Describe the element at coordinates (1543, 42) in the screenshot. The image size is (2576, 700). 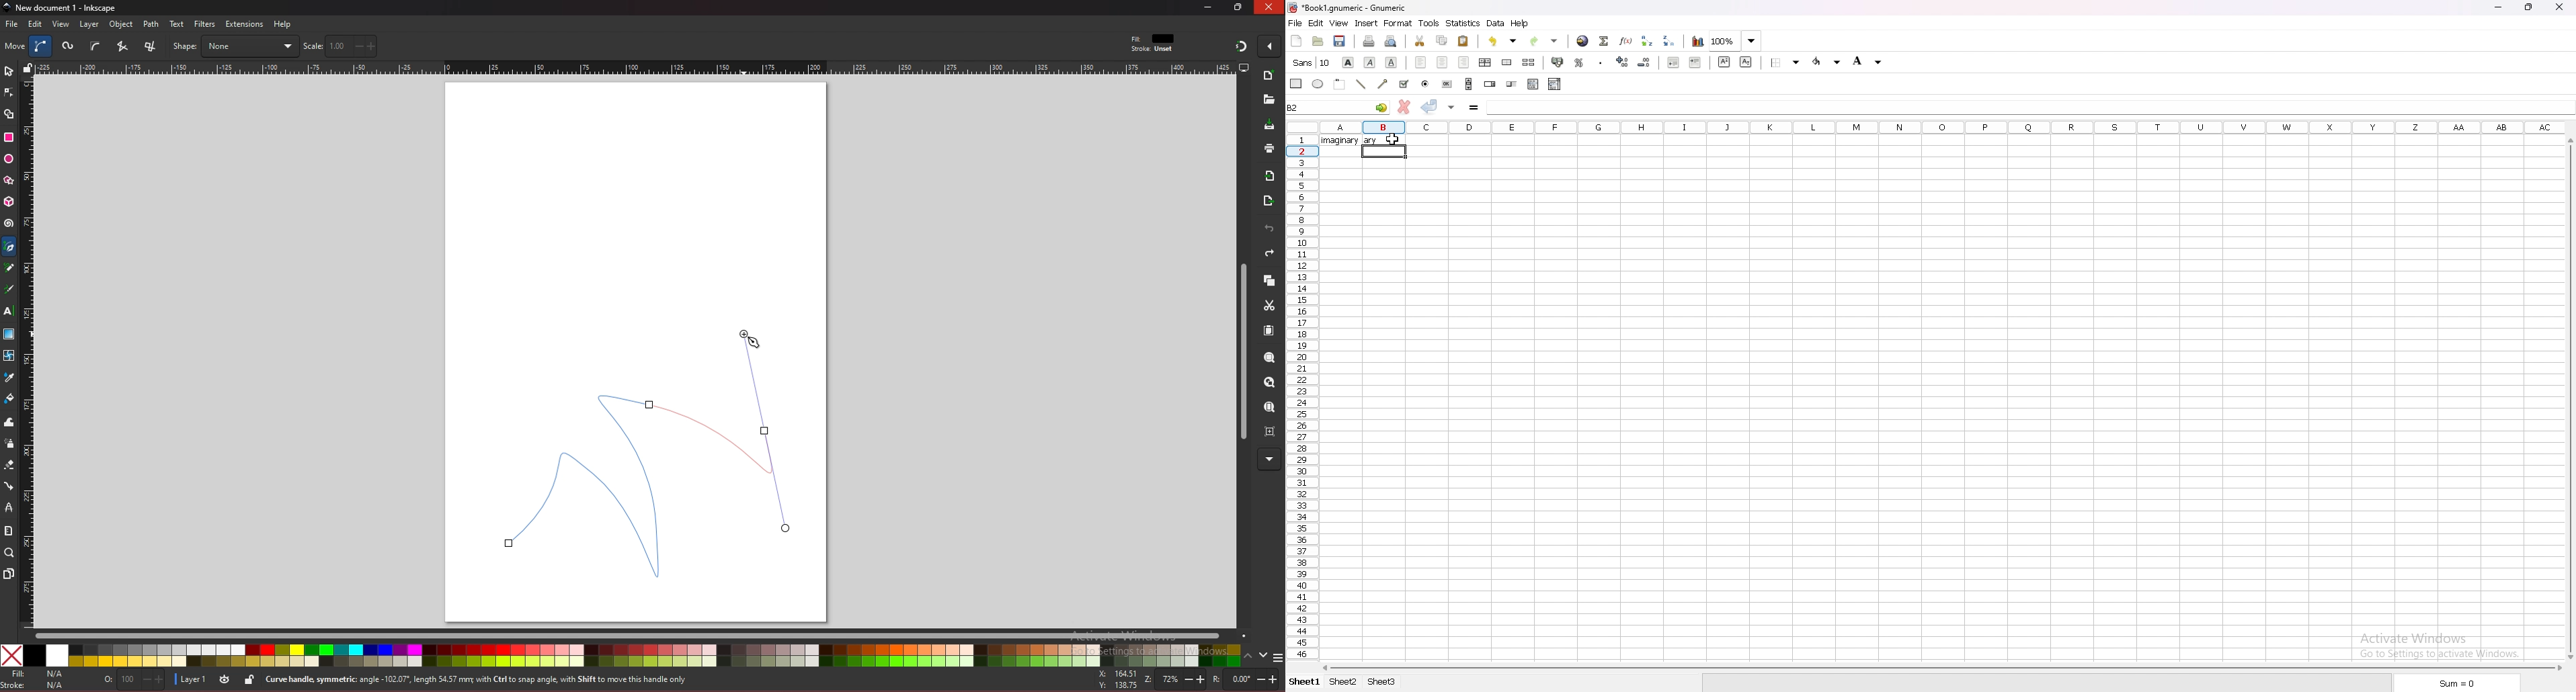
I see `redo` at that location.